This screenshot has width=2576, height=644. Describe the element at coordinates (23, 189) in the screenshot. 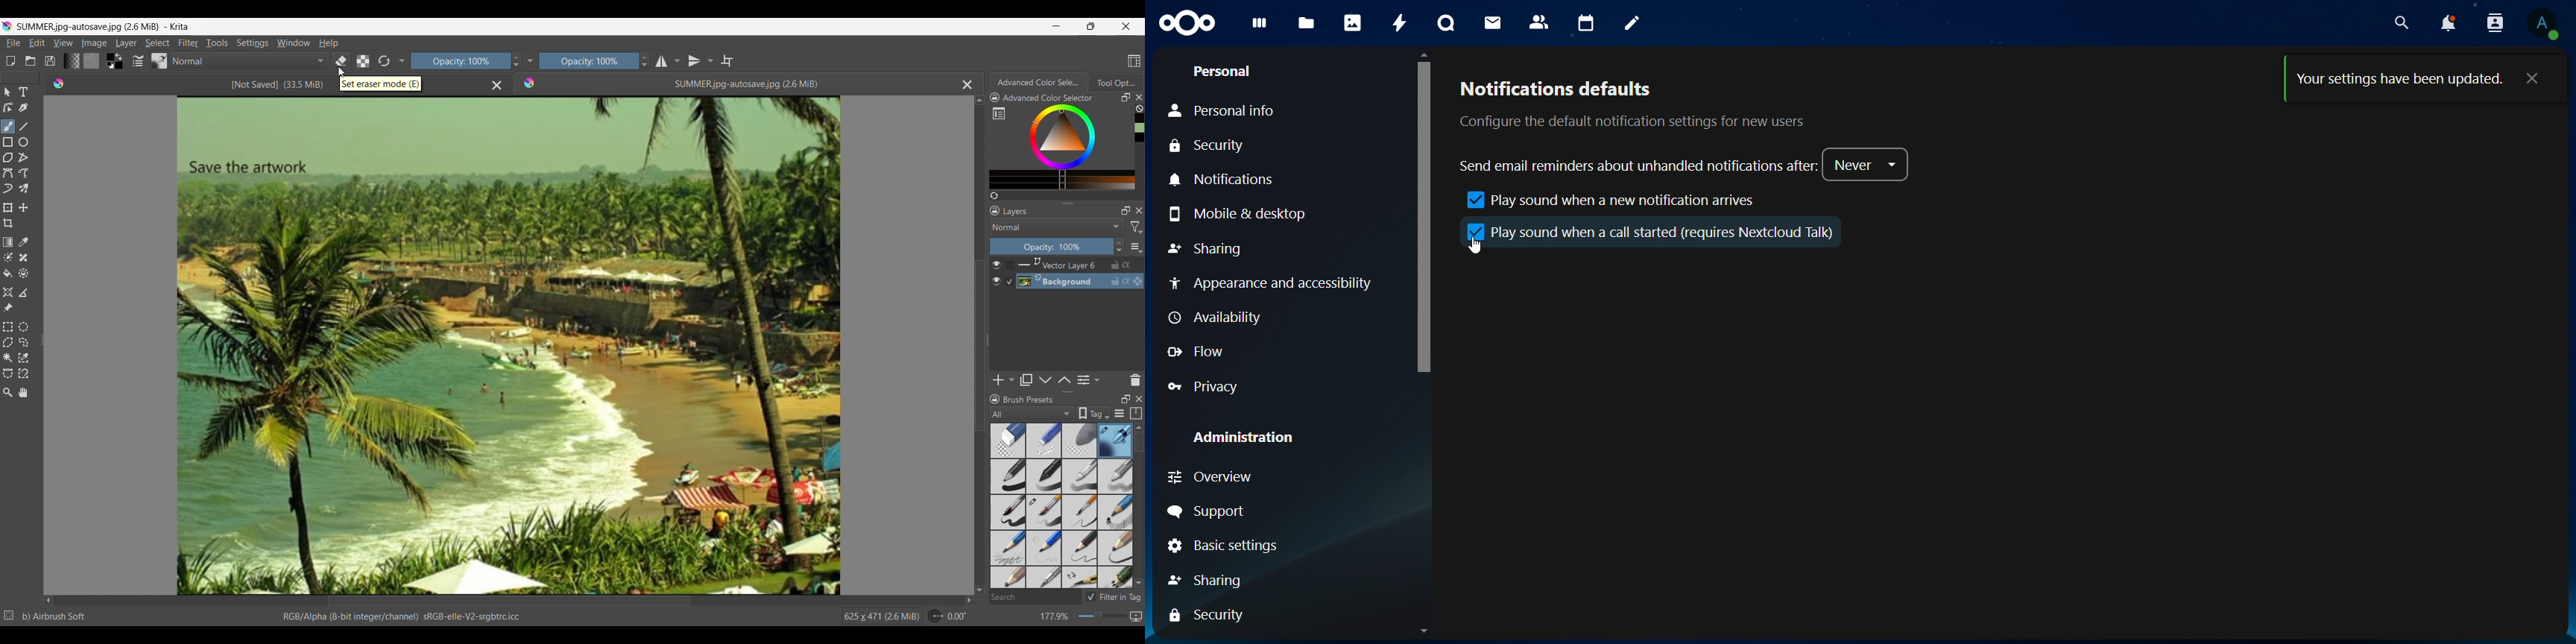

I see `Multibrush tool` at that location.